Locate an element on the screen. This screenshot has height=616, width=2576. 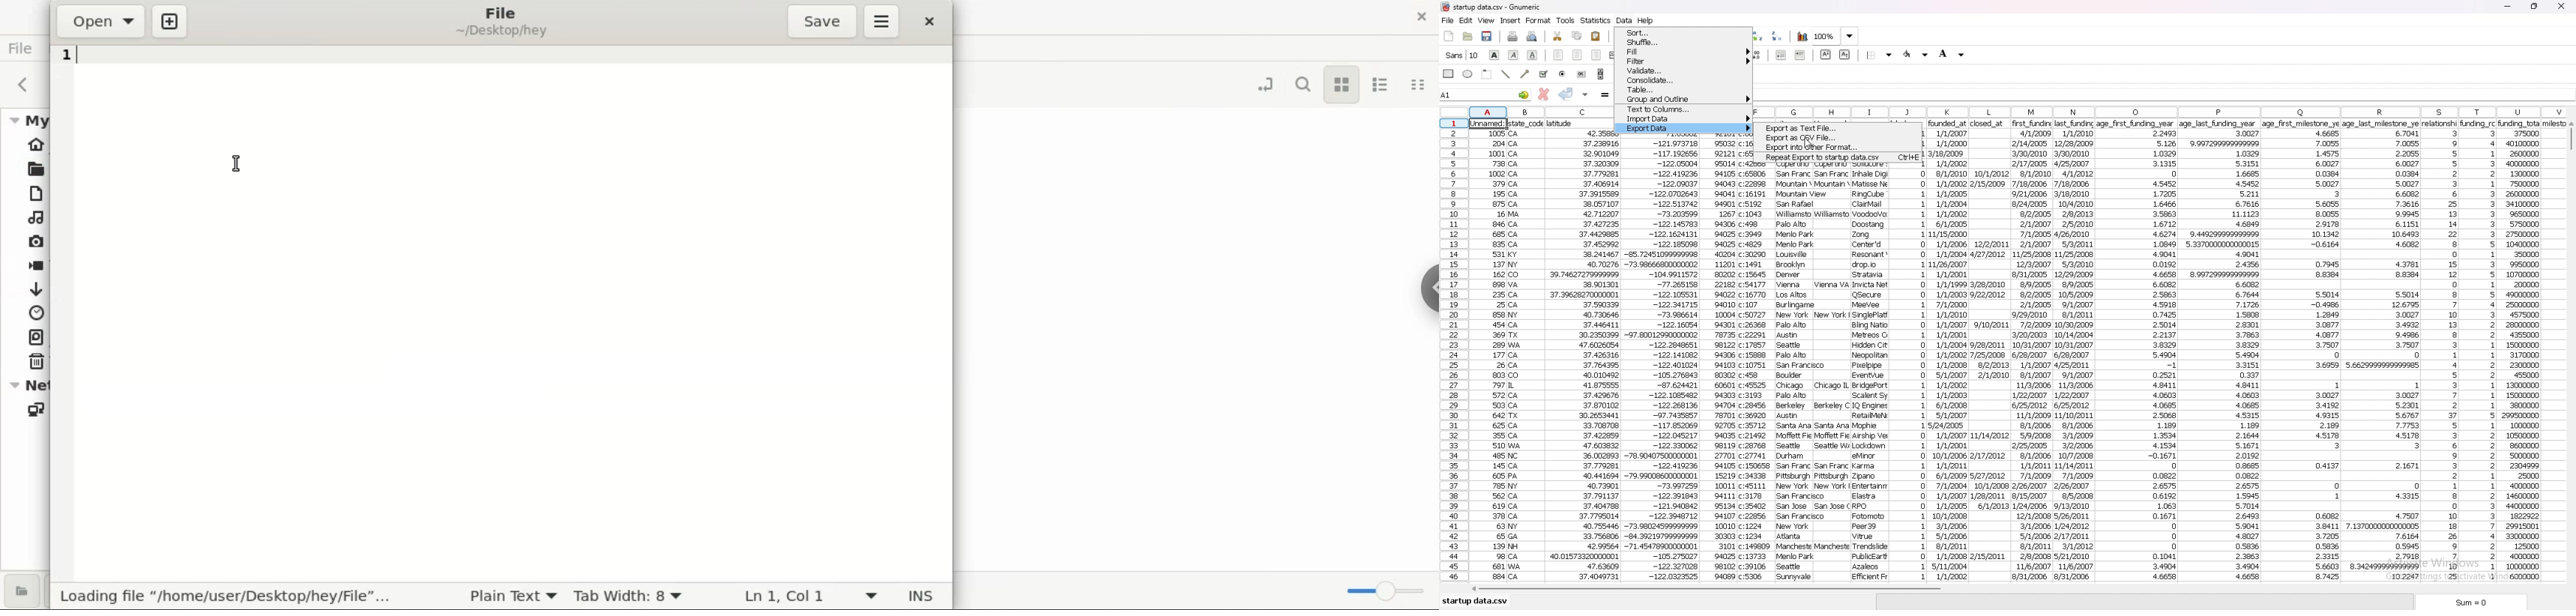
subscript is located at coordinates (1845, 54).